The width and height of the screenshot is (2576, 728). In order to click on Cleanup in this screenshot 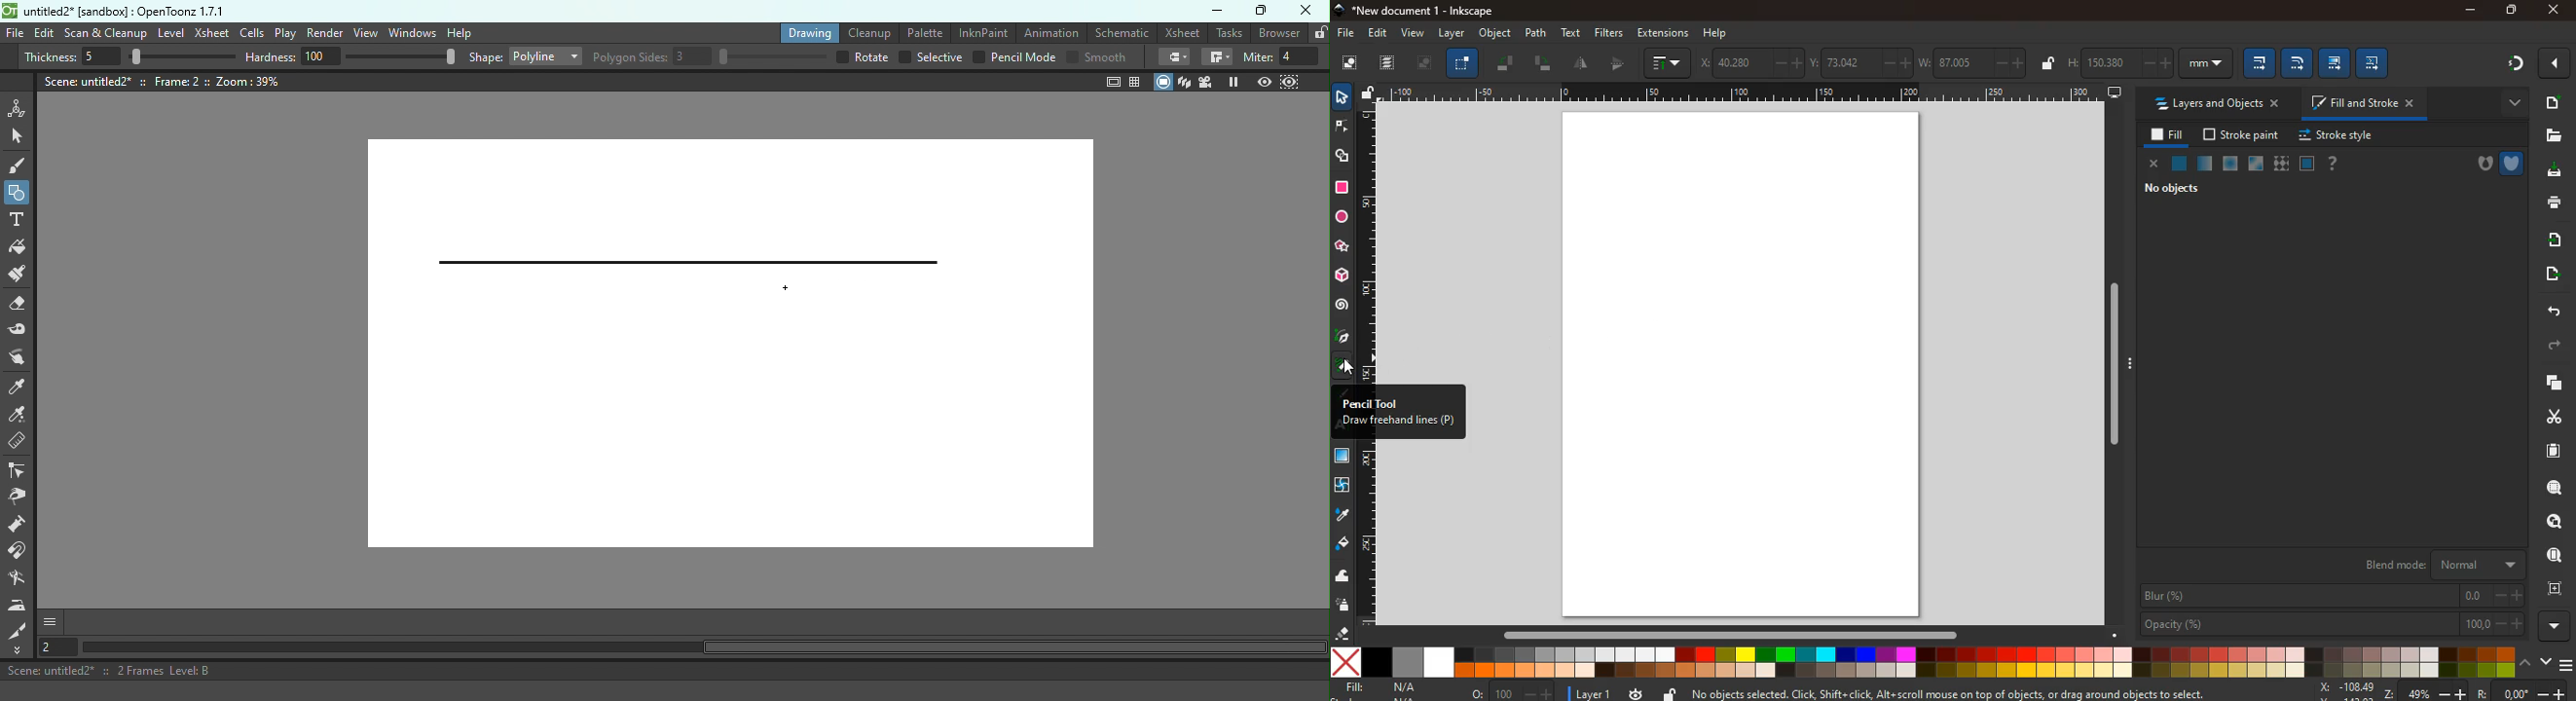, I will do `click(867, 31)`.